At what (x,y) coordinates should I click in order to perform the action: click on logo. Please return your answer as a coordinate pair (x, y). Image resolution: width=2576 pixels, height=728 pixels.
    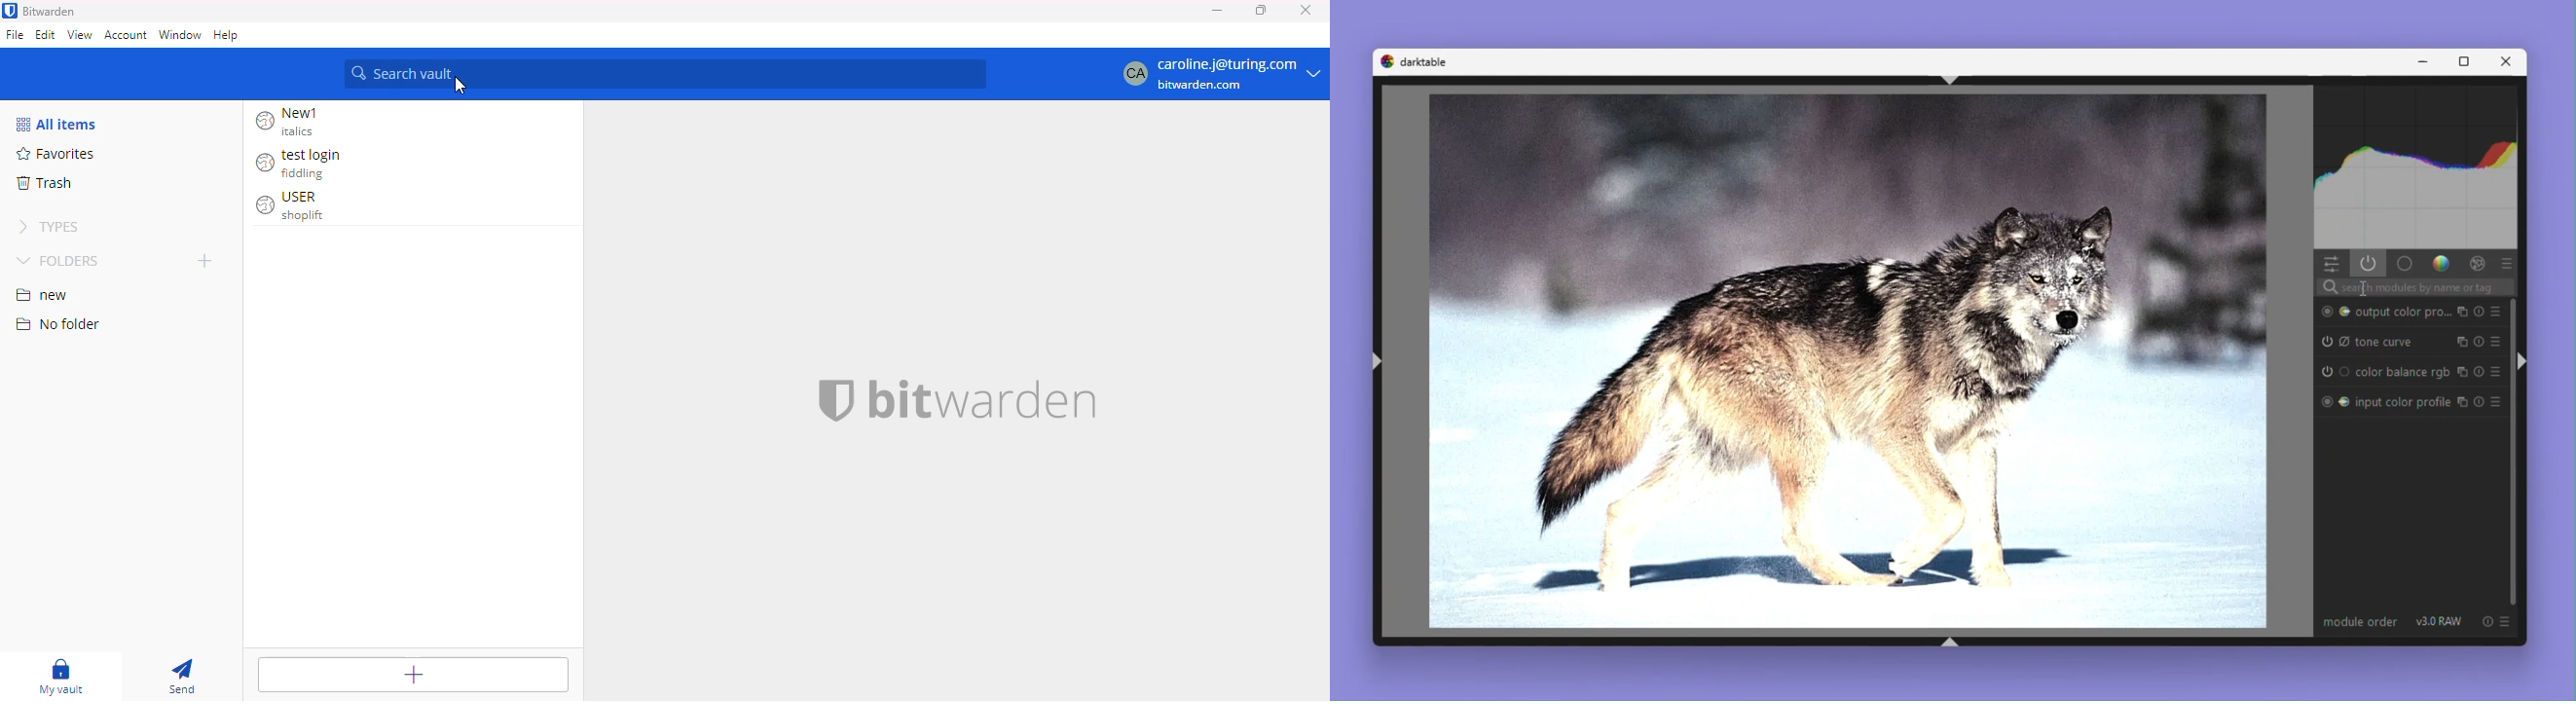
    Looking at the image, I should click on (1386, 61).